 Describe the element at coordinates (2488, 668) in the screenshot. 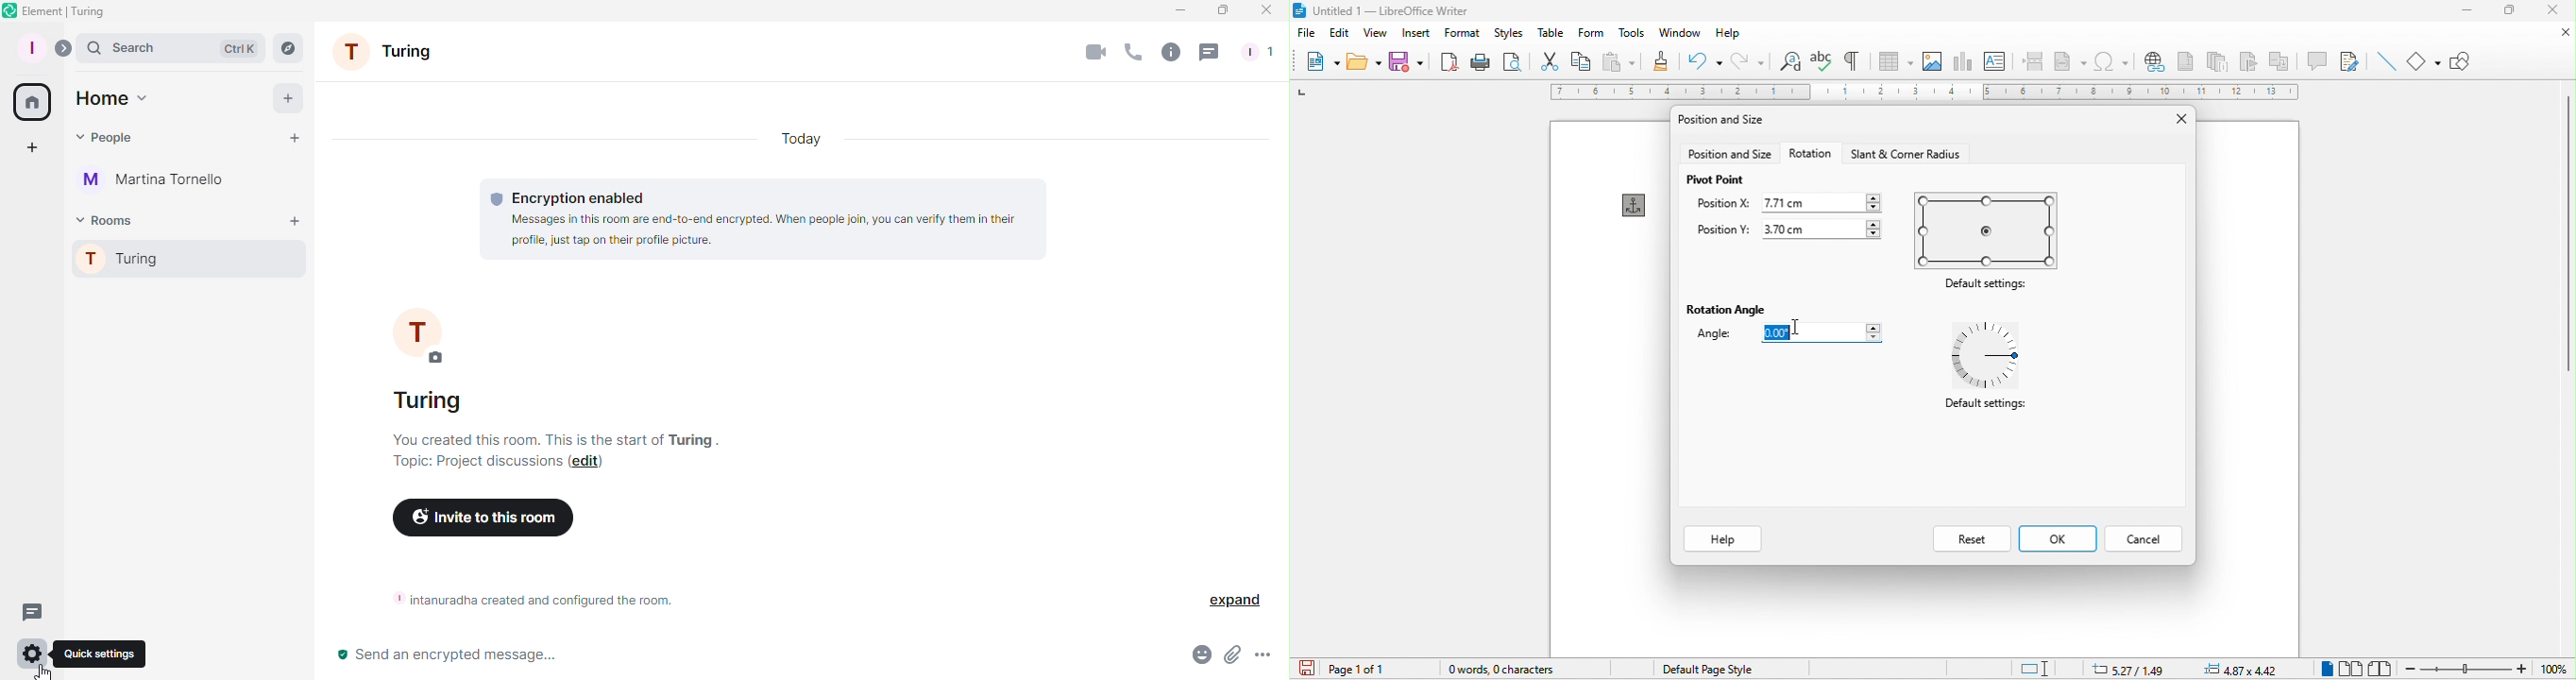

I see `zoom` at that location.